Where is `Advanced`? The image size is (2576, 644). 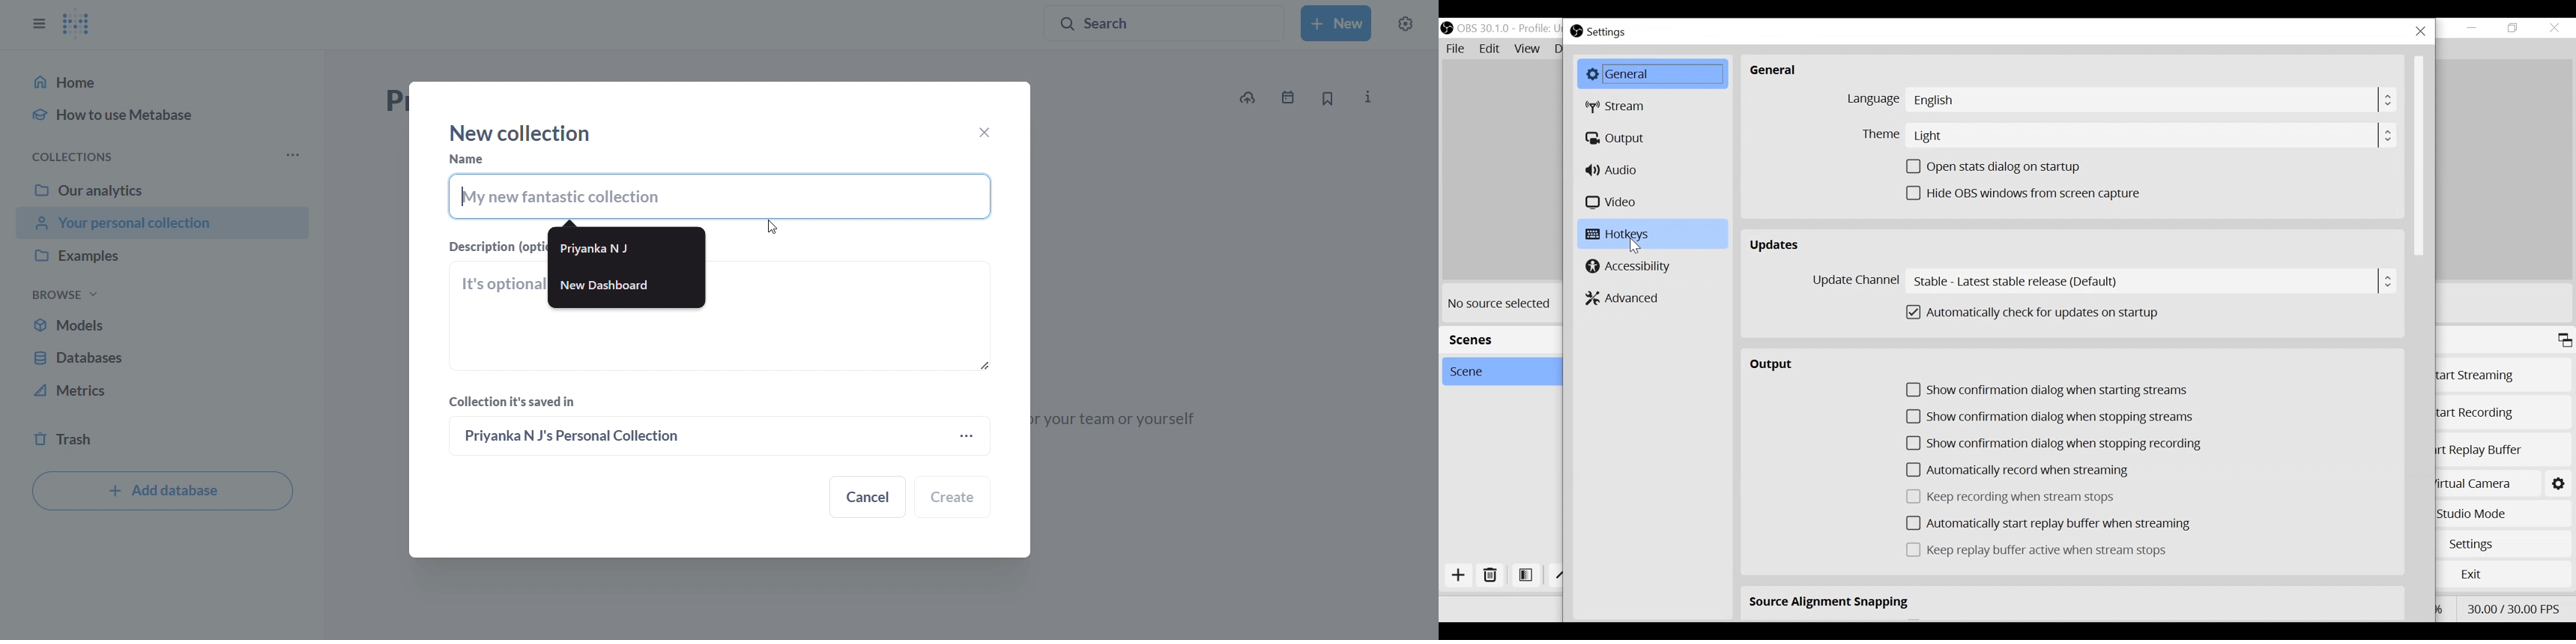 Advanced is located at coordinates (1628, 297).